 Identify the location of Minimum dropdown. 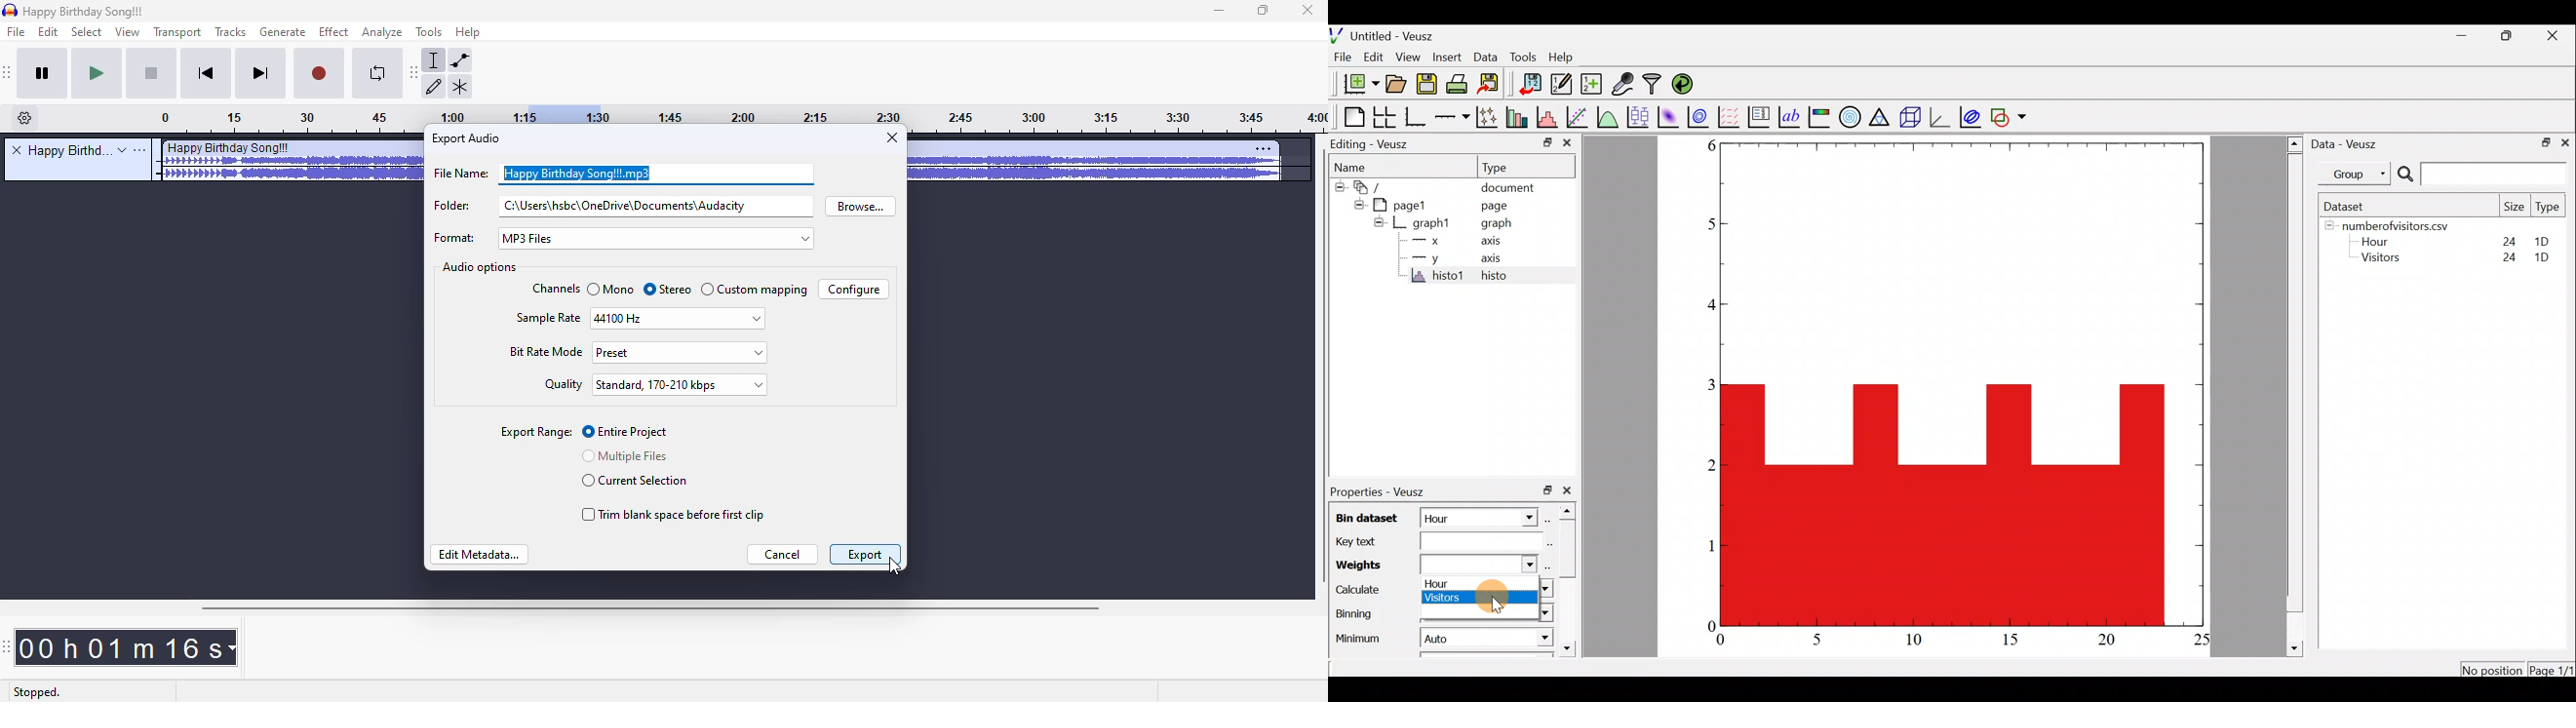
(1526, 639).